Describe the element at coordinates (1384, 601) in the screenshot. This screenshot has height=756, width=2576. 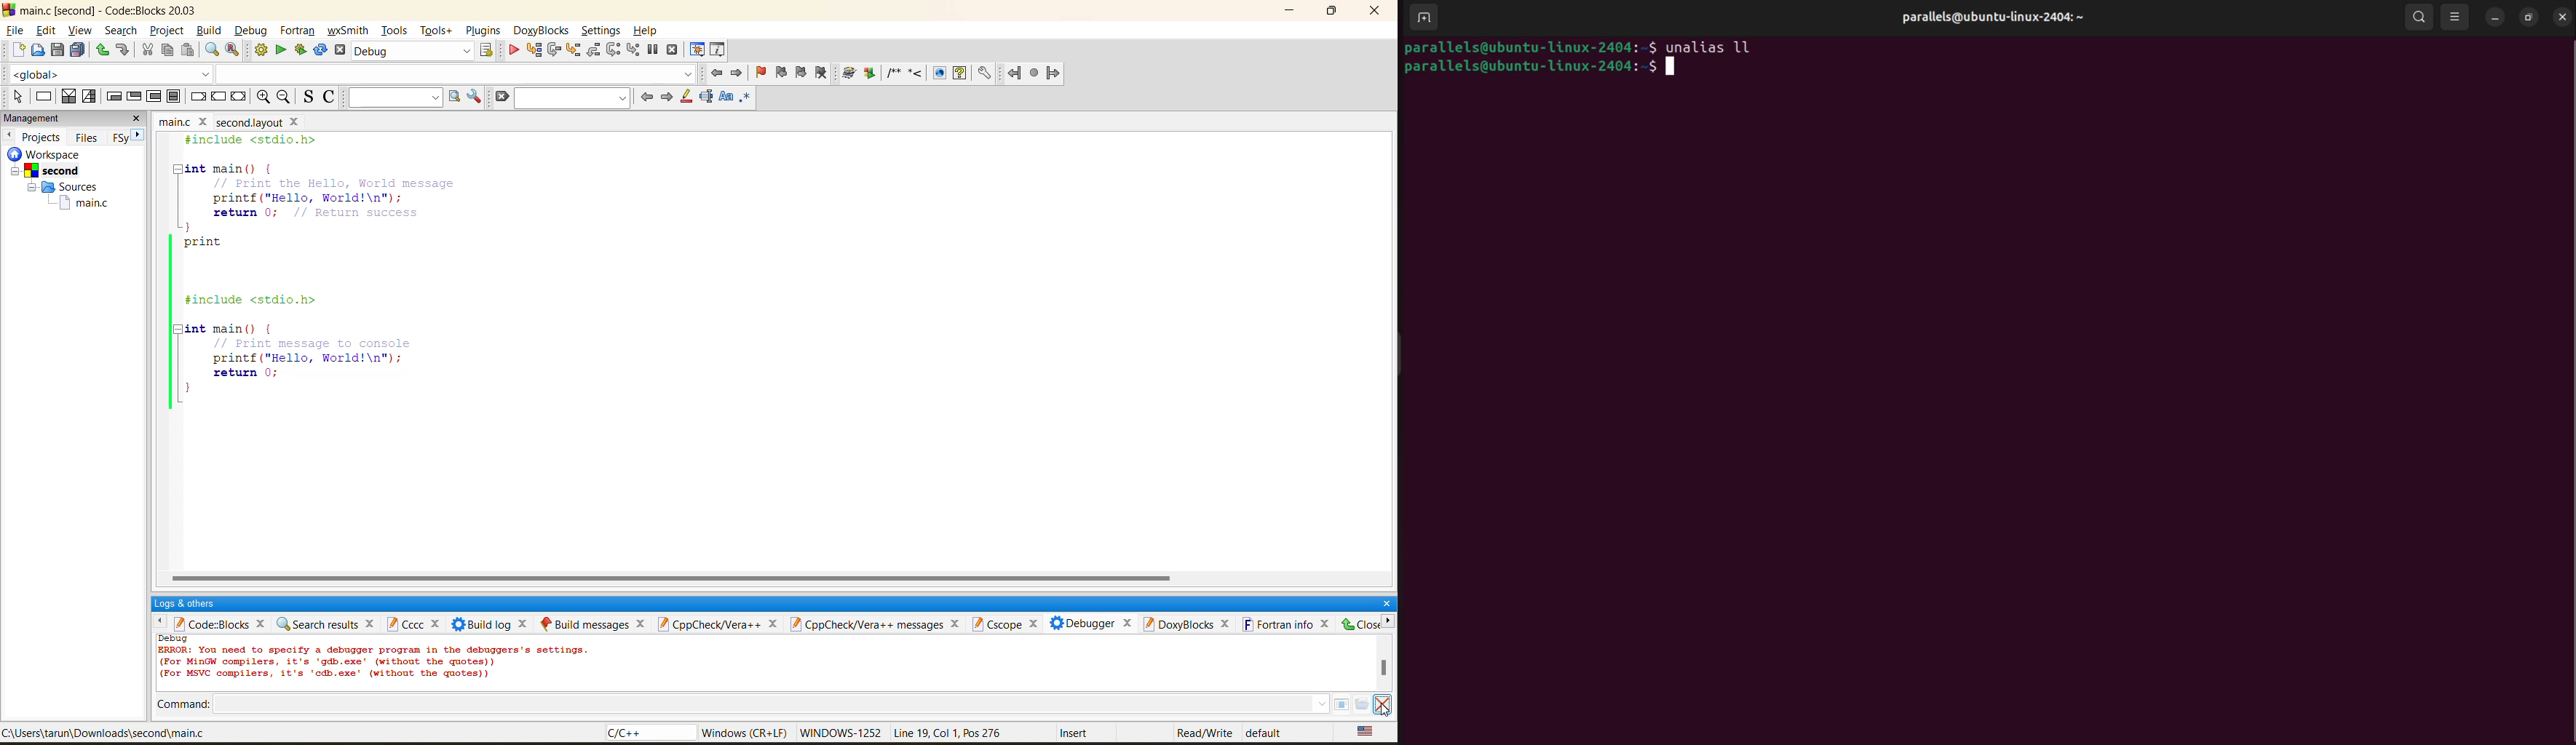
I see `close` at that location.